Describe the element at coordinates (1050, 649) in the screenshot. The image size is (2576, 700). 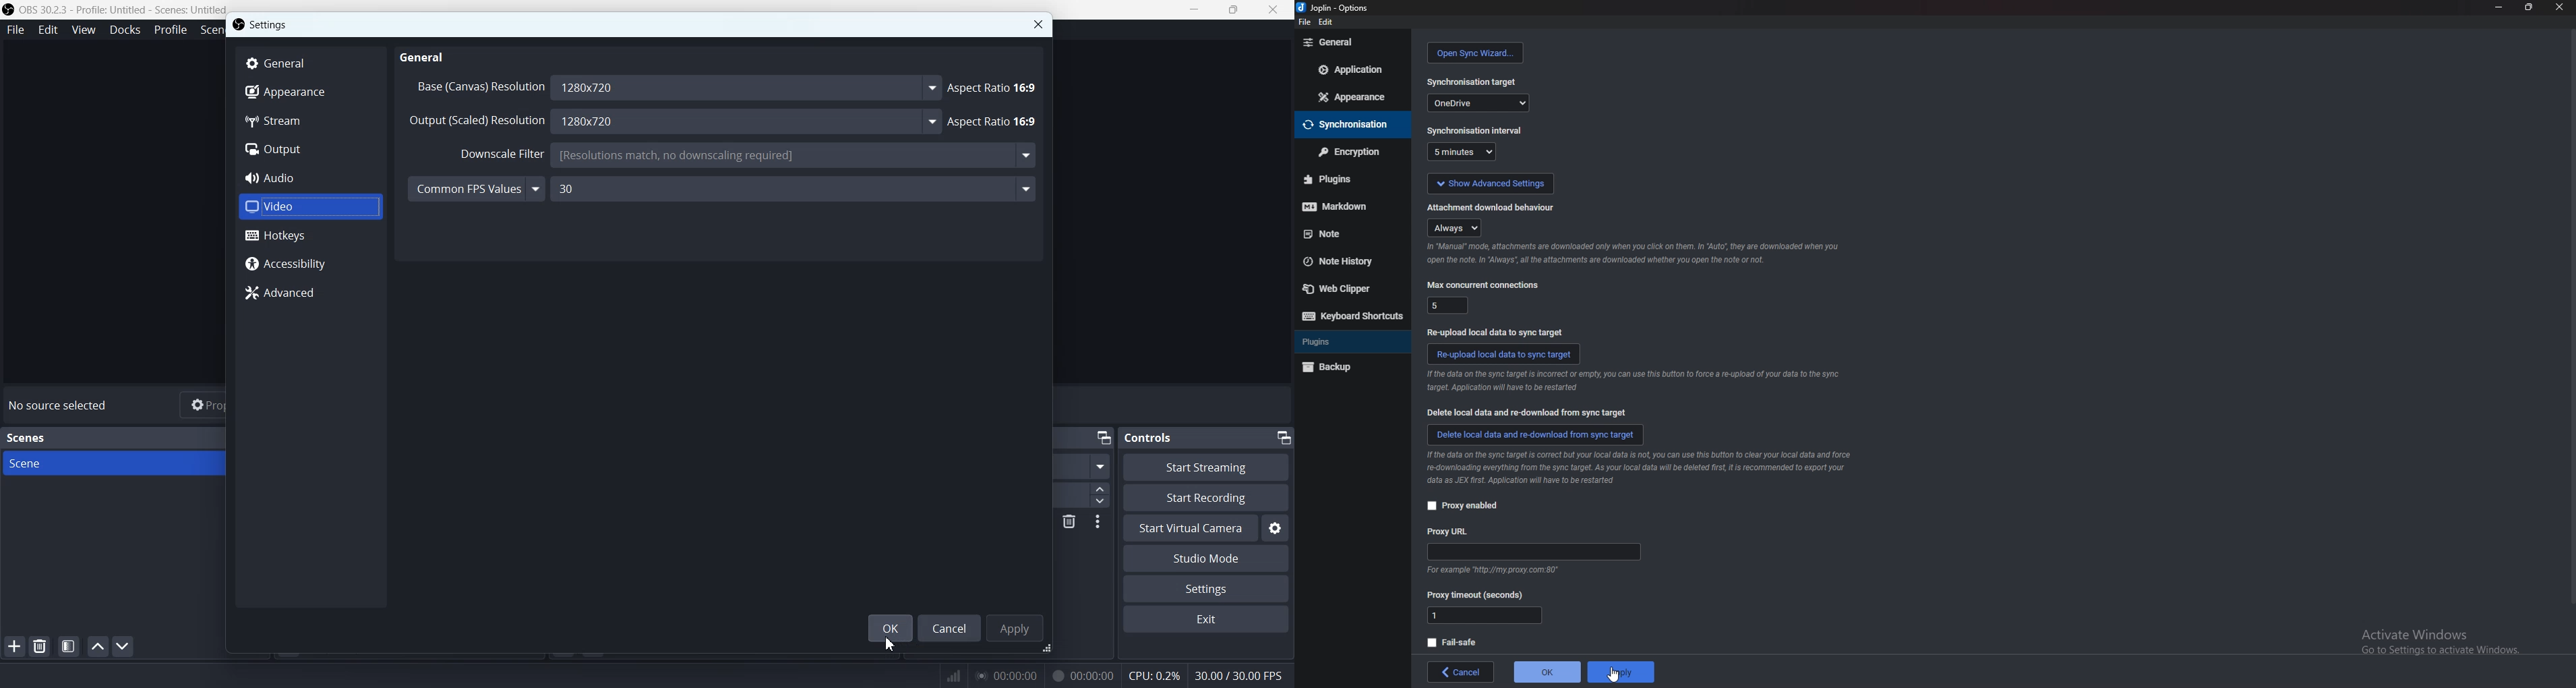
I see `Window adjuster` at that location.